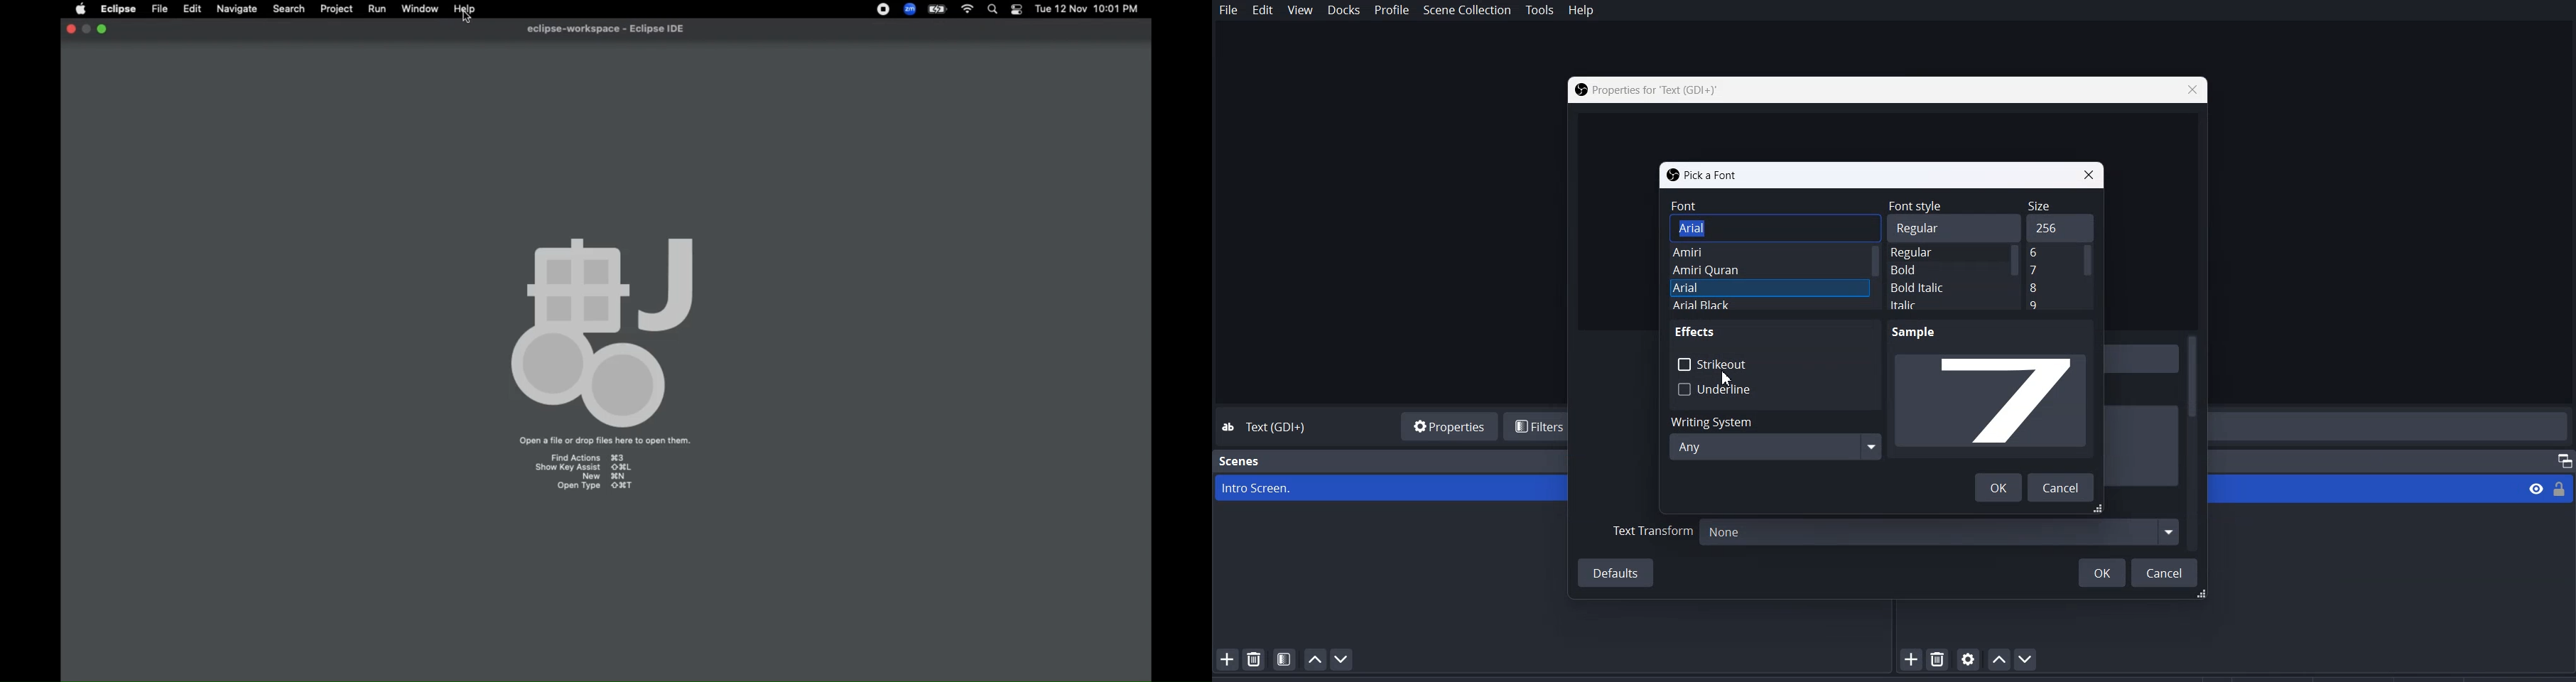 The width and height of the screenshot is (2576, 700). I want to click on Regular, so click(1942, 227).